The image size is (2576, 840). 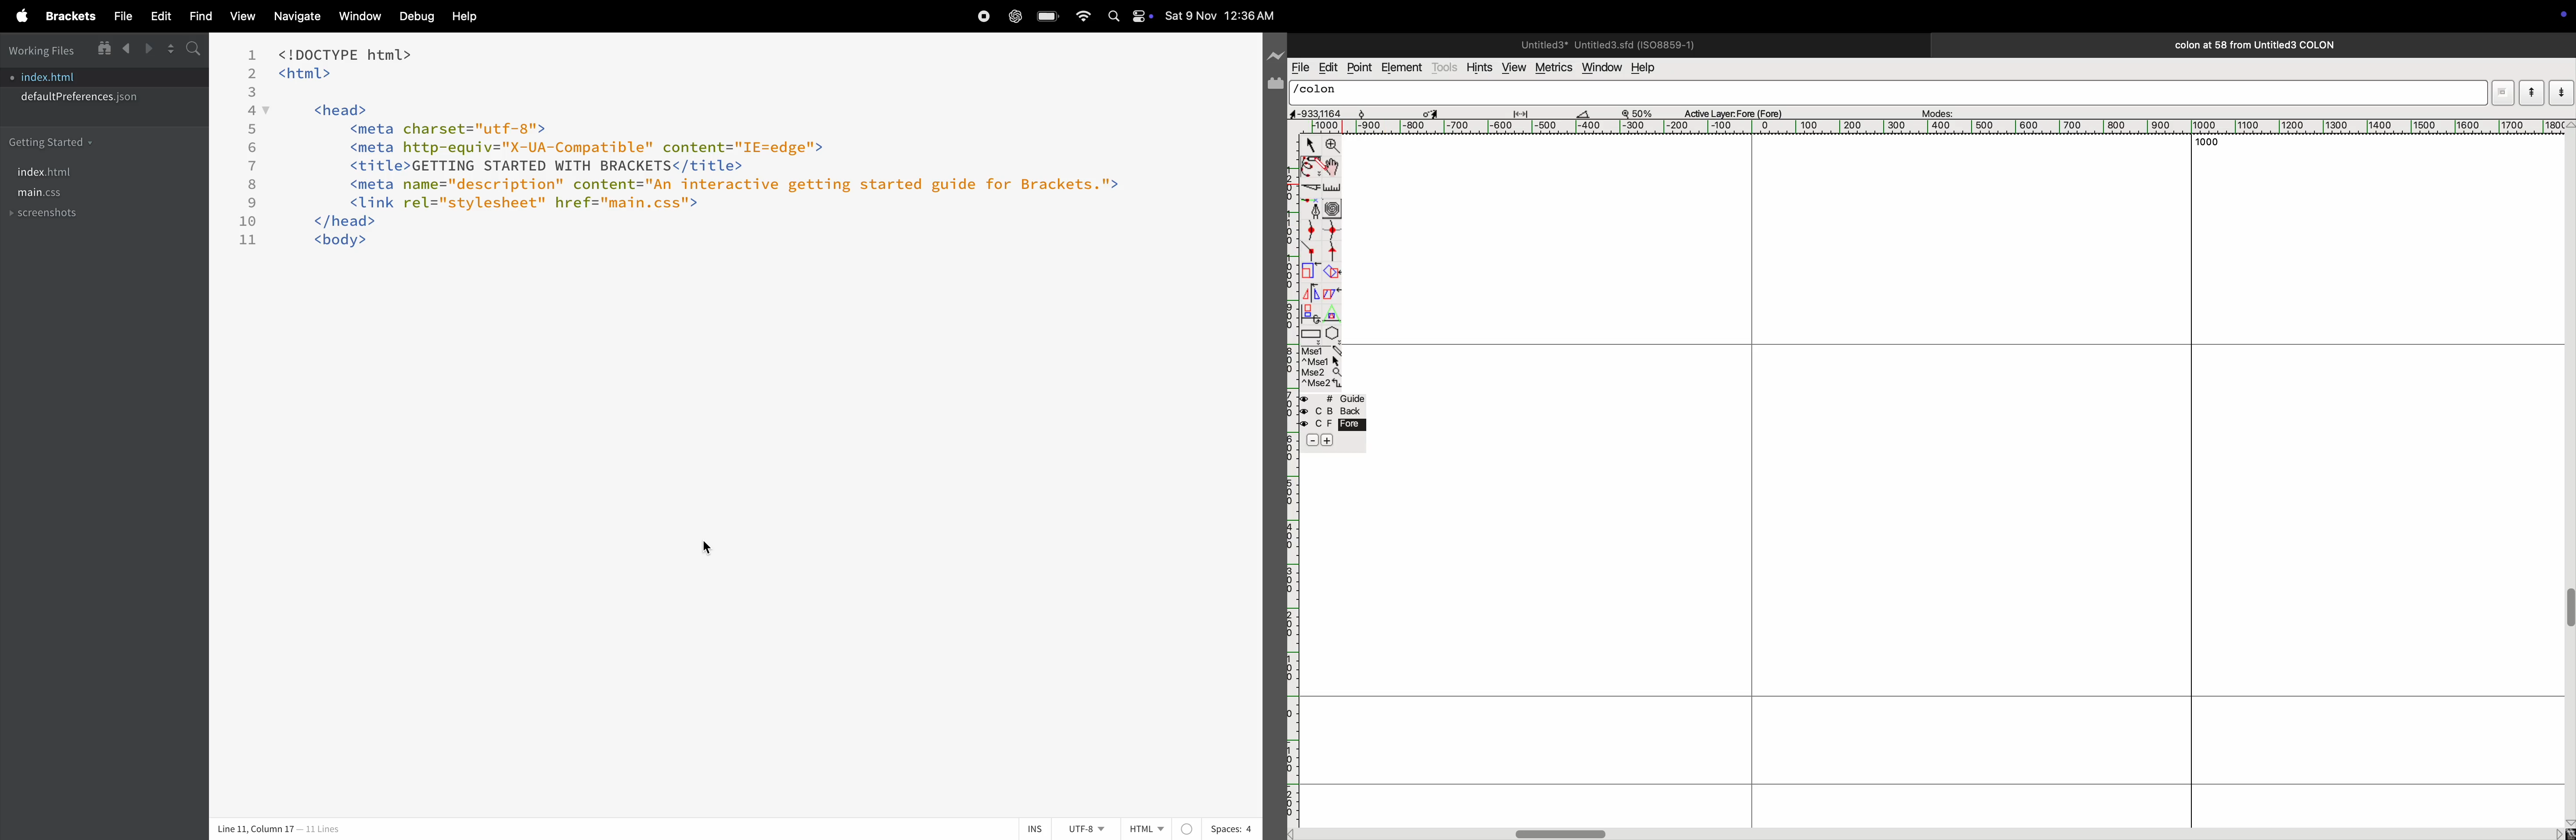 I want to click on colon title, so click(x=2250, y=45).